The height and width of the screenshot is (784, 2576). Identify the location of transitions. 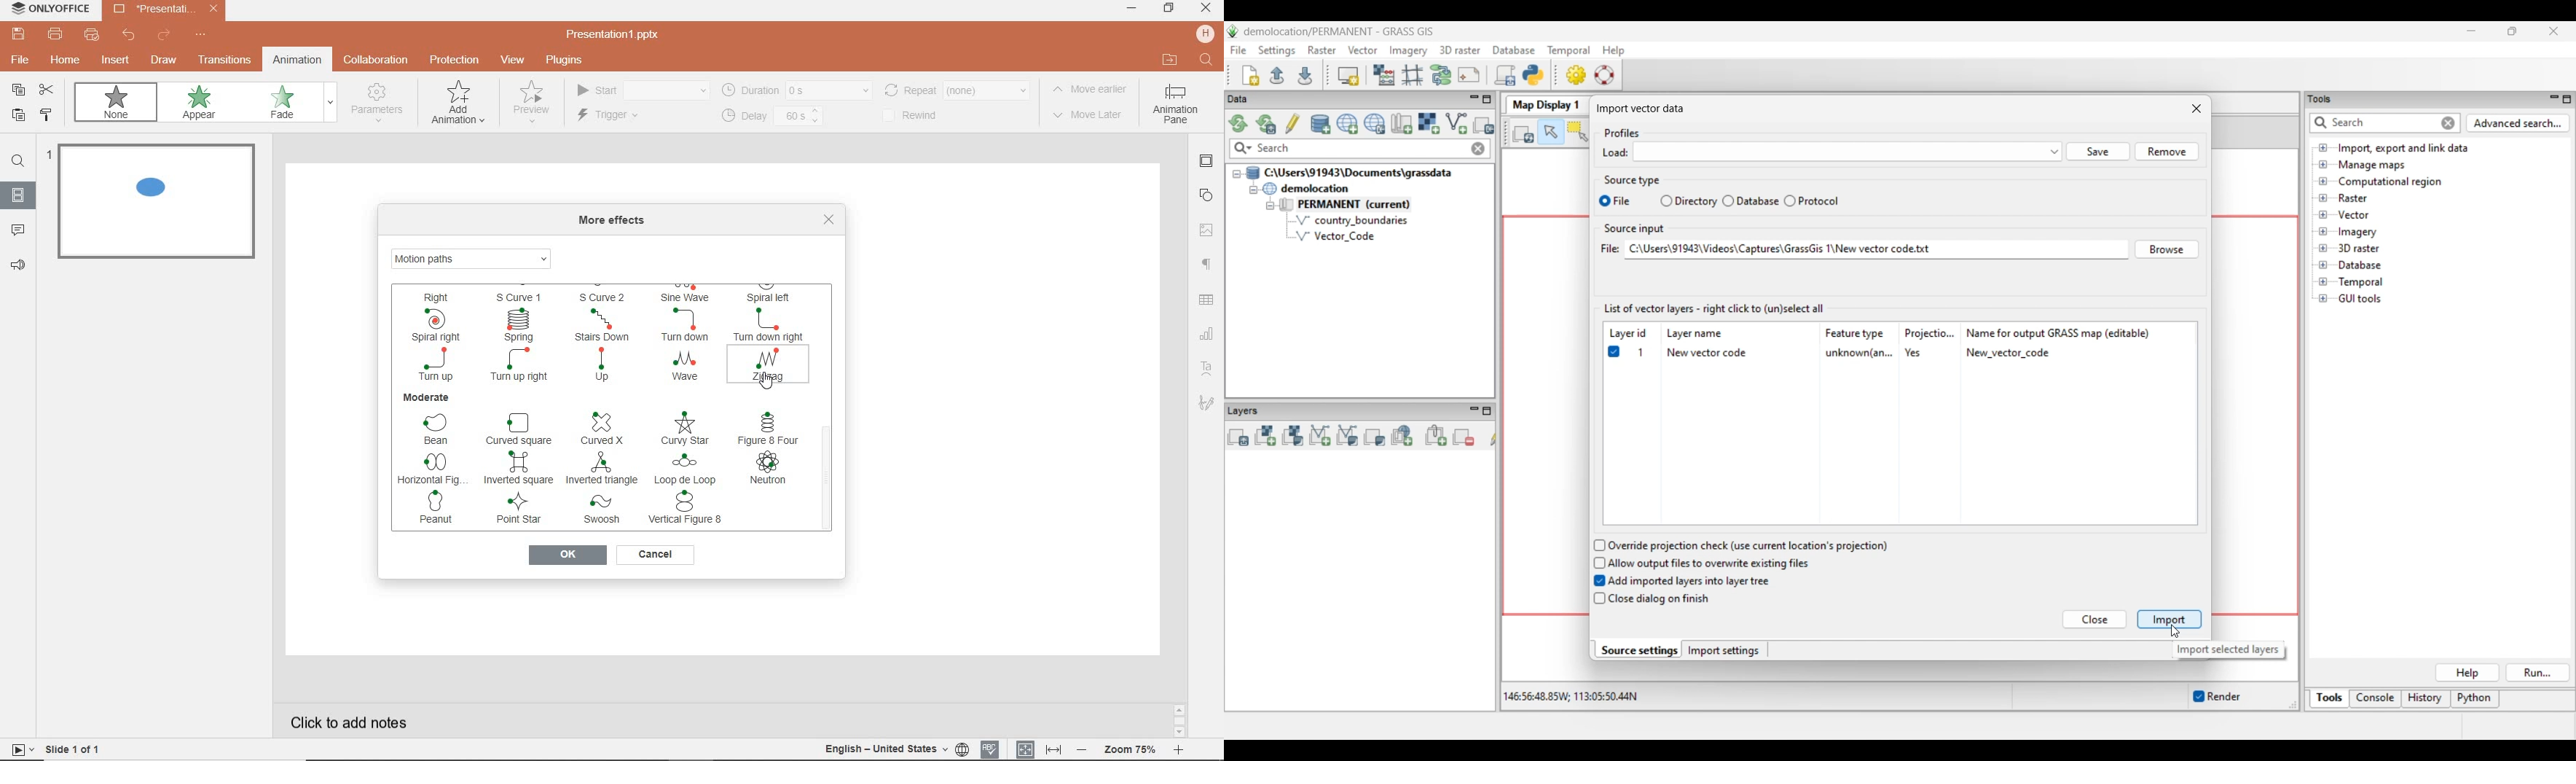
(224, 61).